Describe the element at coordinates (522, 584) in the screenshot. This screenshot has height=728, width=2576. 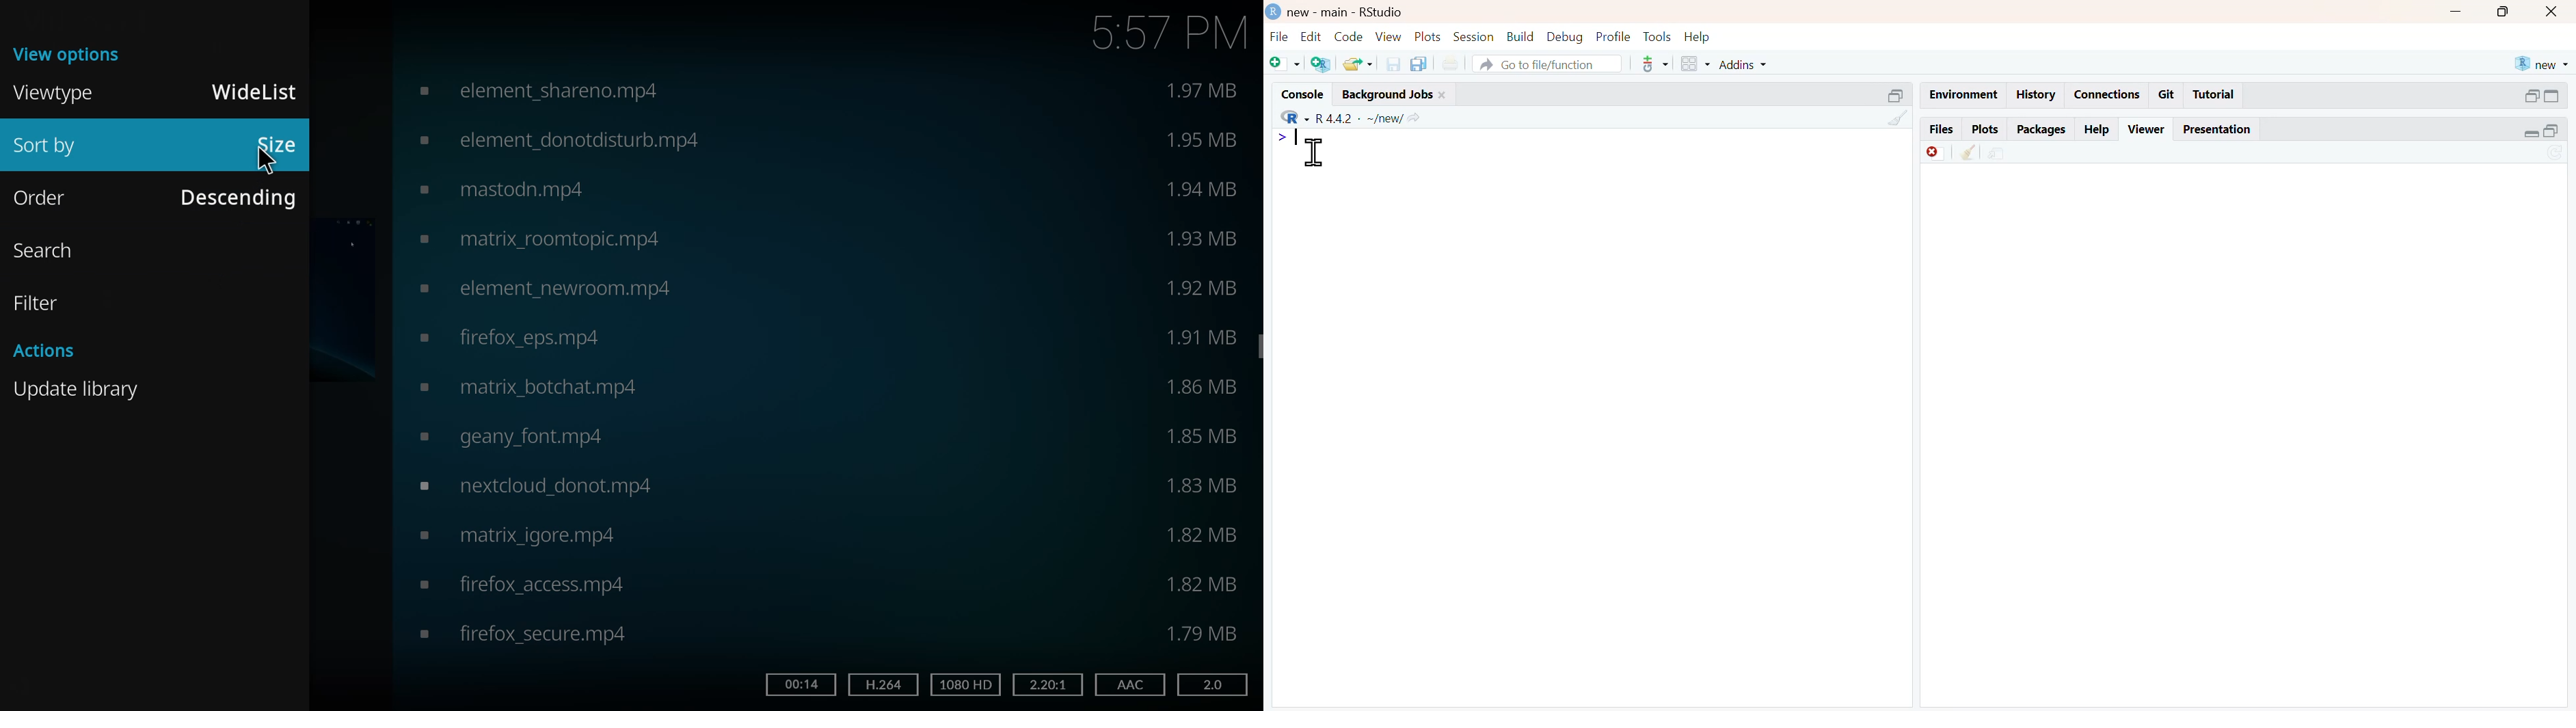
I see `video` at that location.